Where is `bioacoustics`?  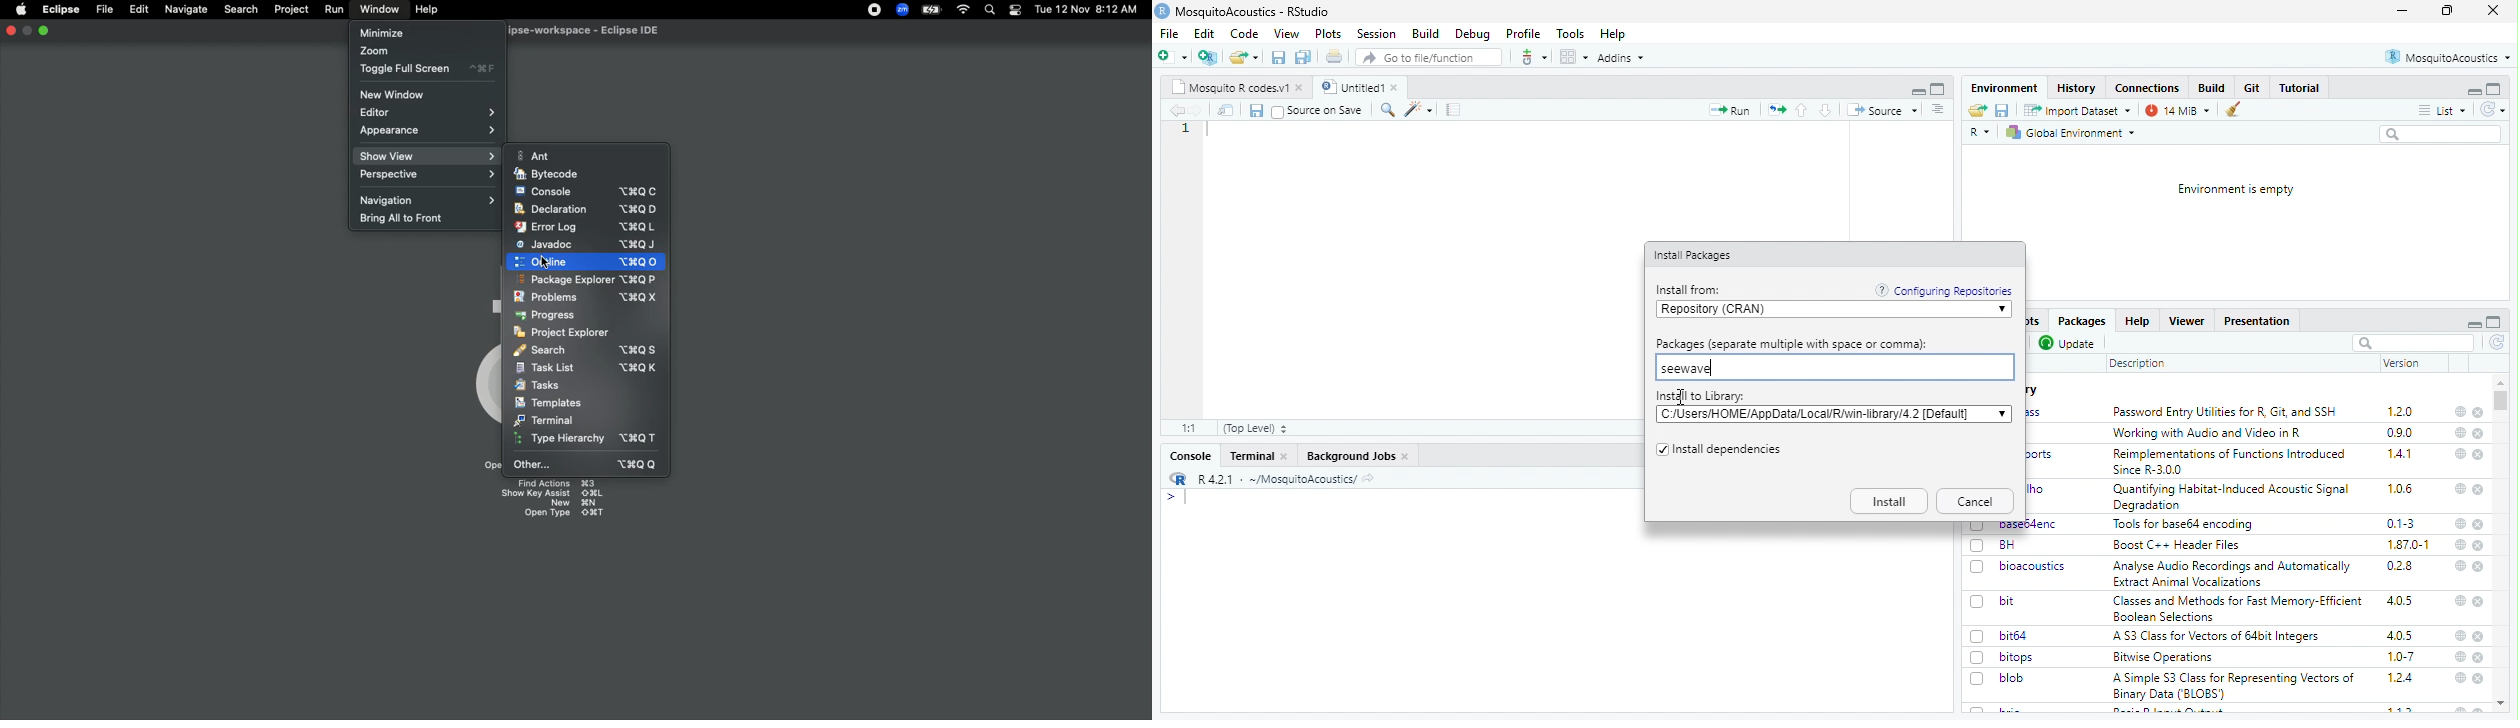 bioacoustics is located at coordinates (2035, 567).